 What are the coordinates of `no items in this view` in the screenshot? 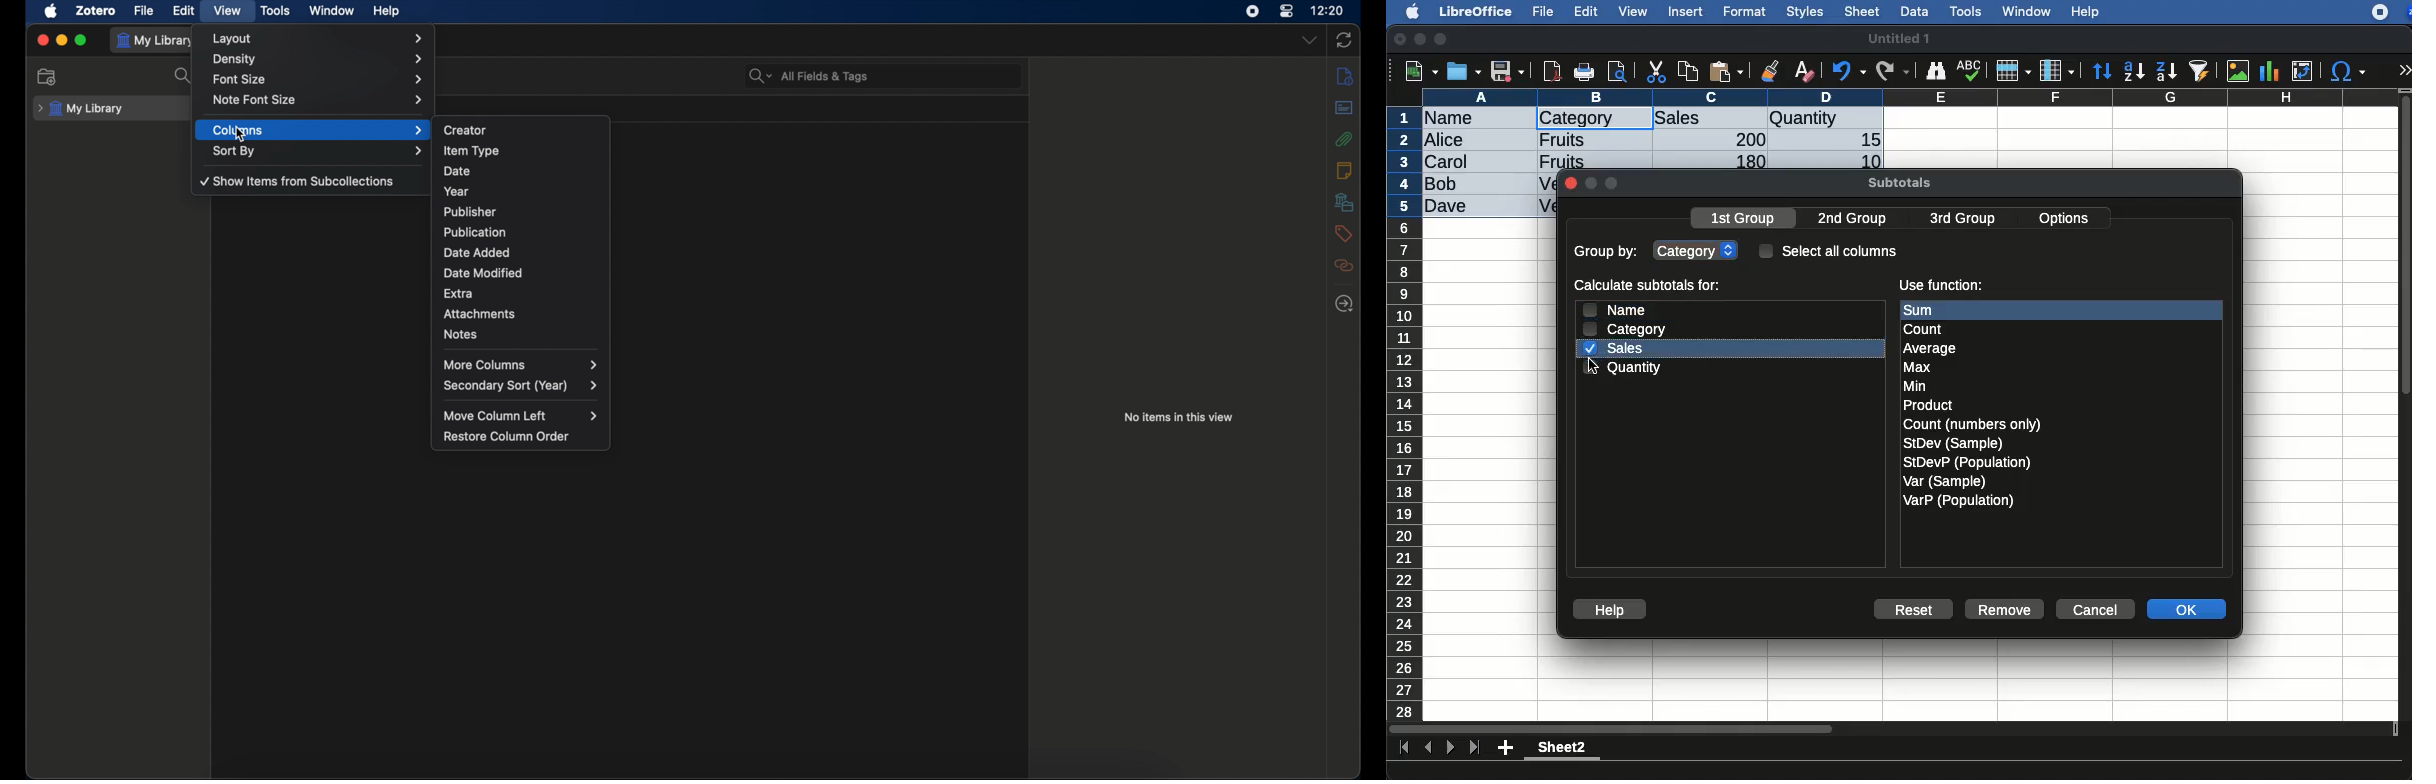 It's located at (1179, 417).